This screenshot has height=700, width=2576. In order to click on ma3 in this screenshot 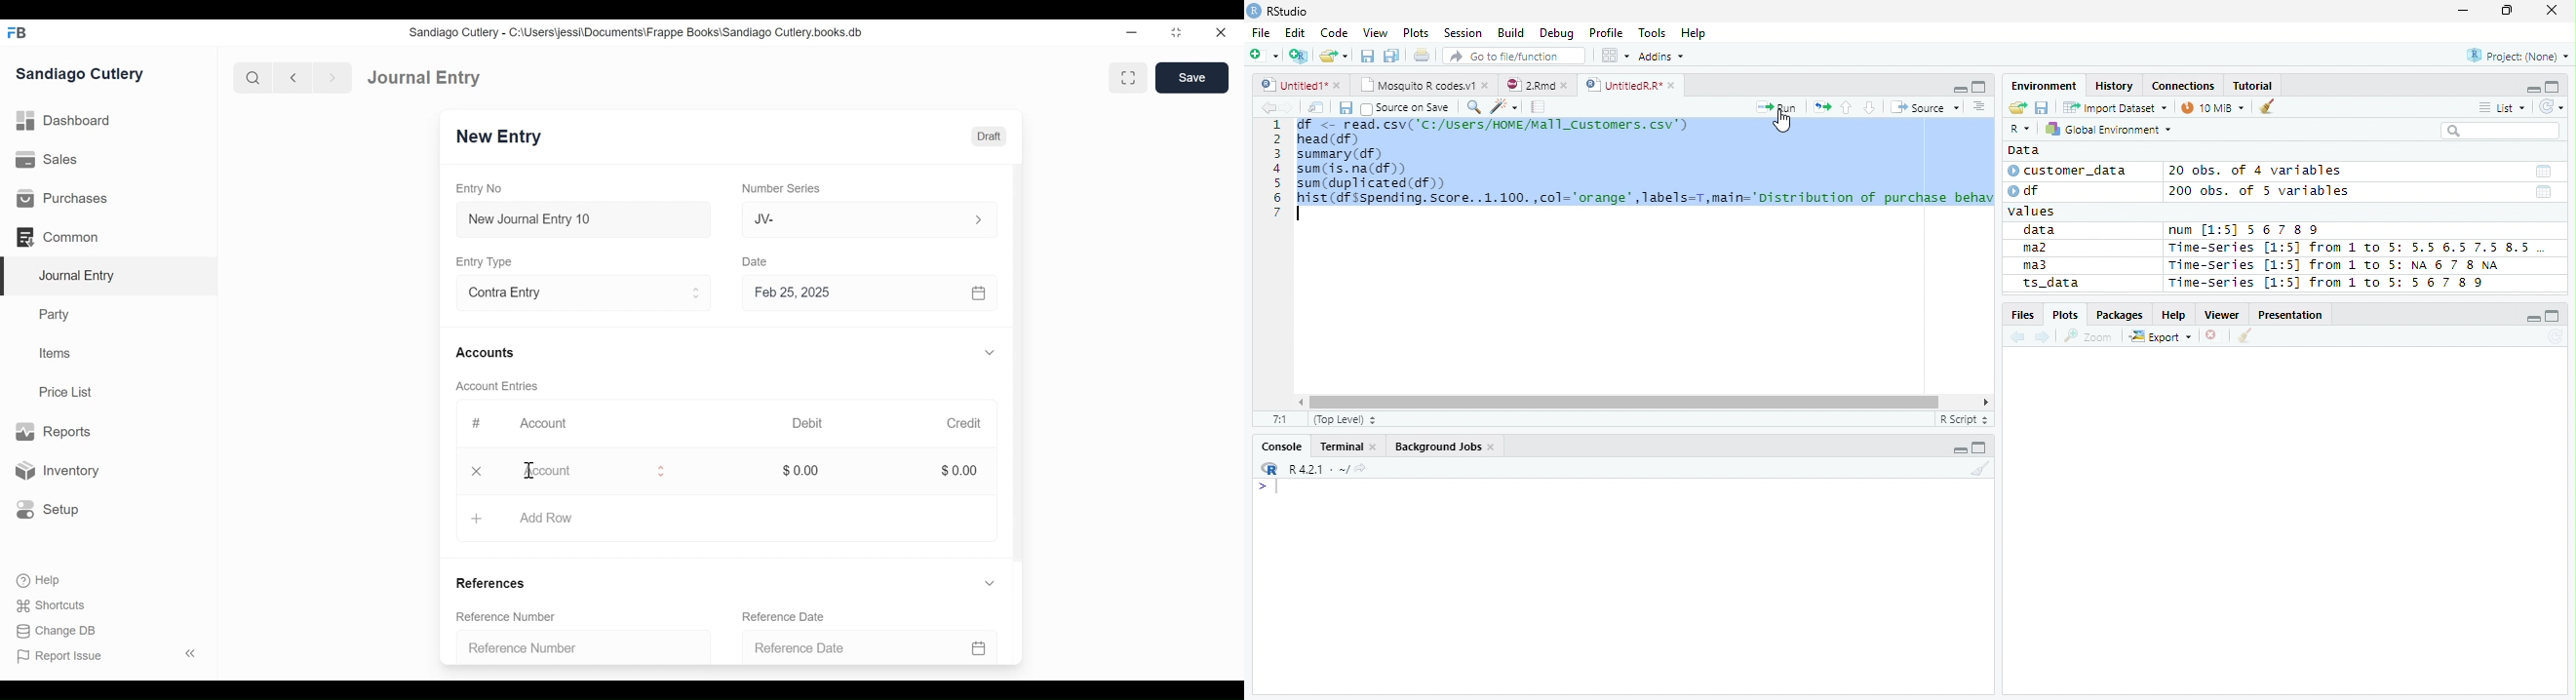, I will do `click(2040, 265)`.